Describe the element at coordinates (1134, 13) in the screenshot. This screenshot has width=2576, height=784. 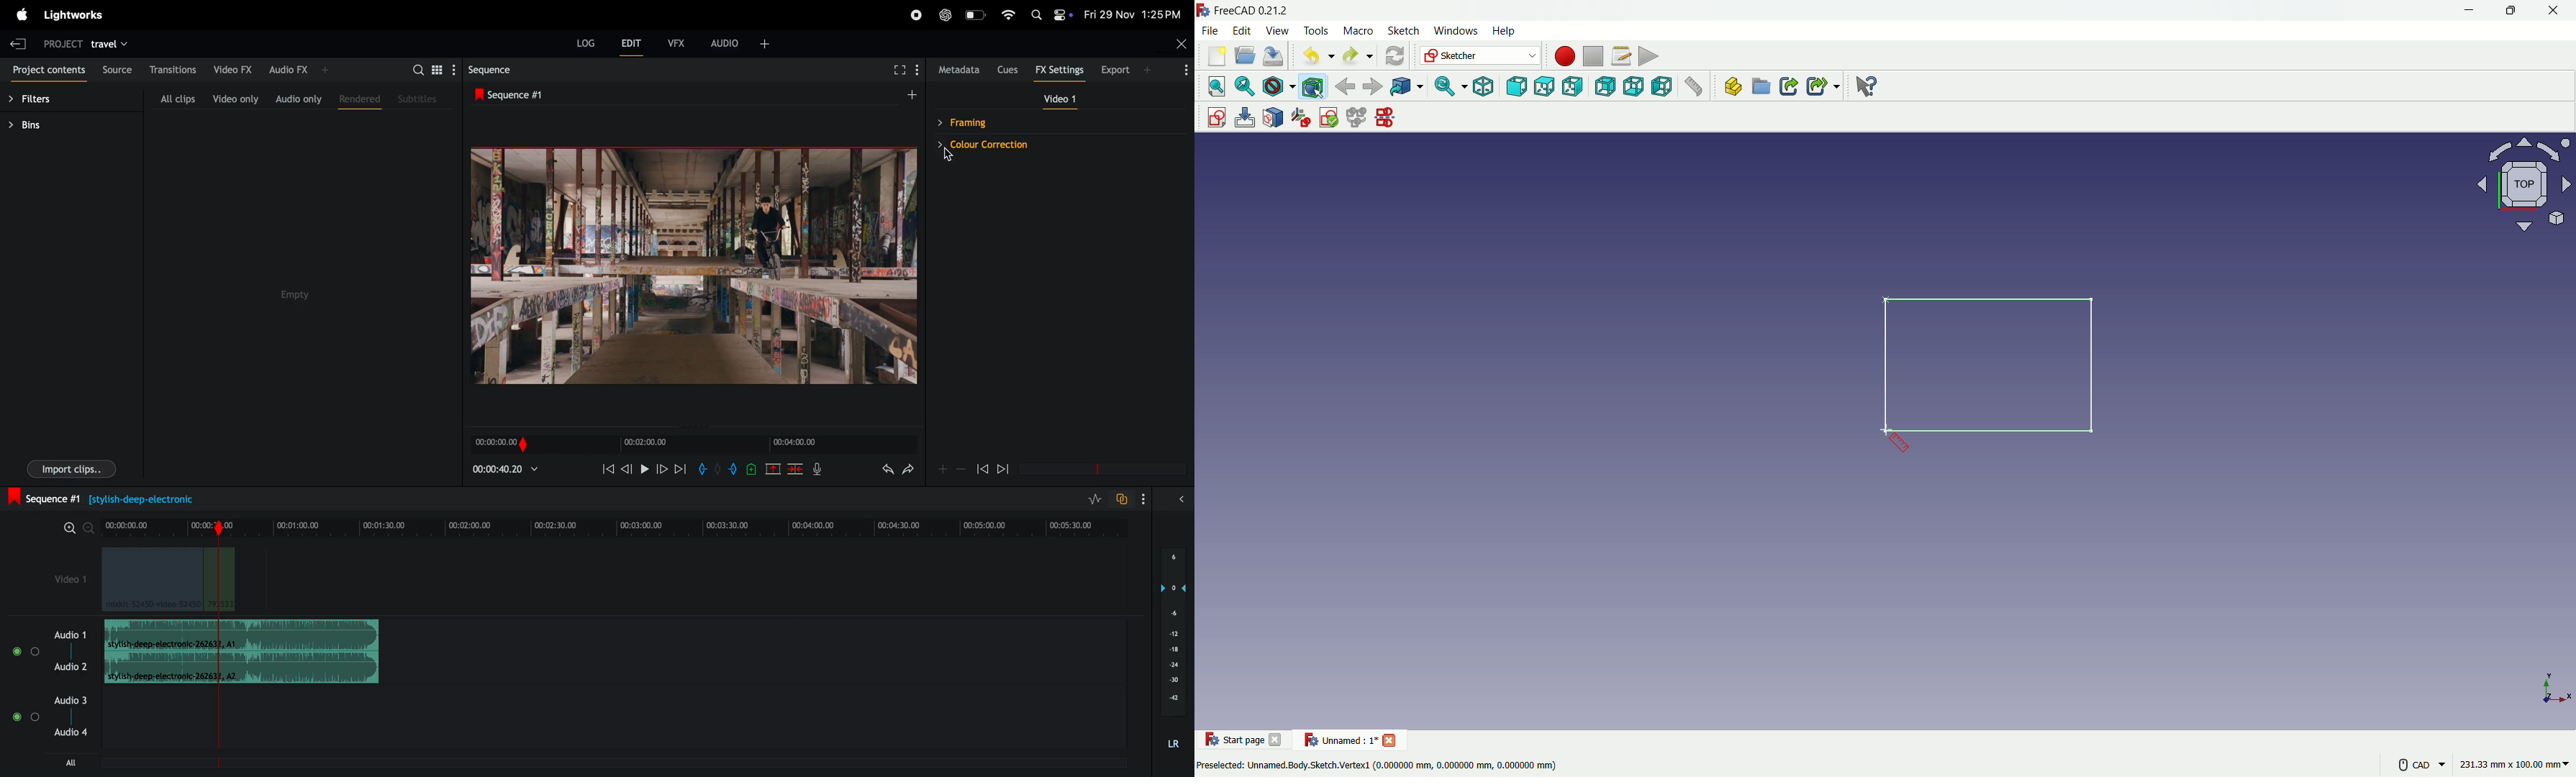
I see `date and time` at that location.